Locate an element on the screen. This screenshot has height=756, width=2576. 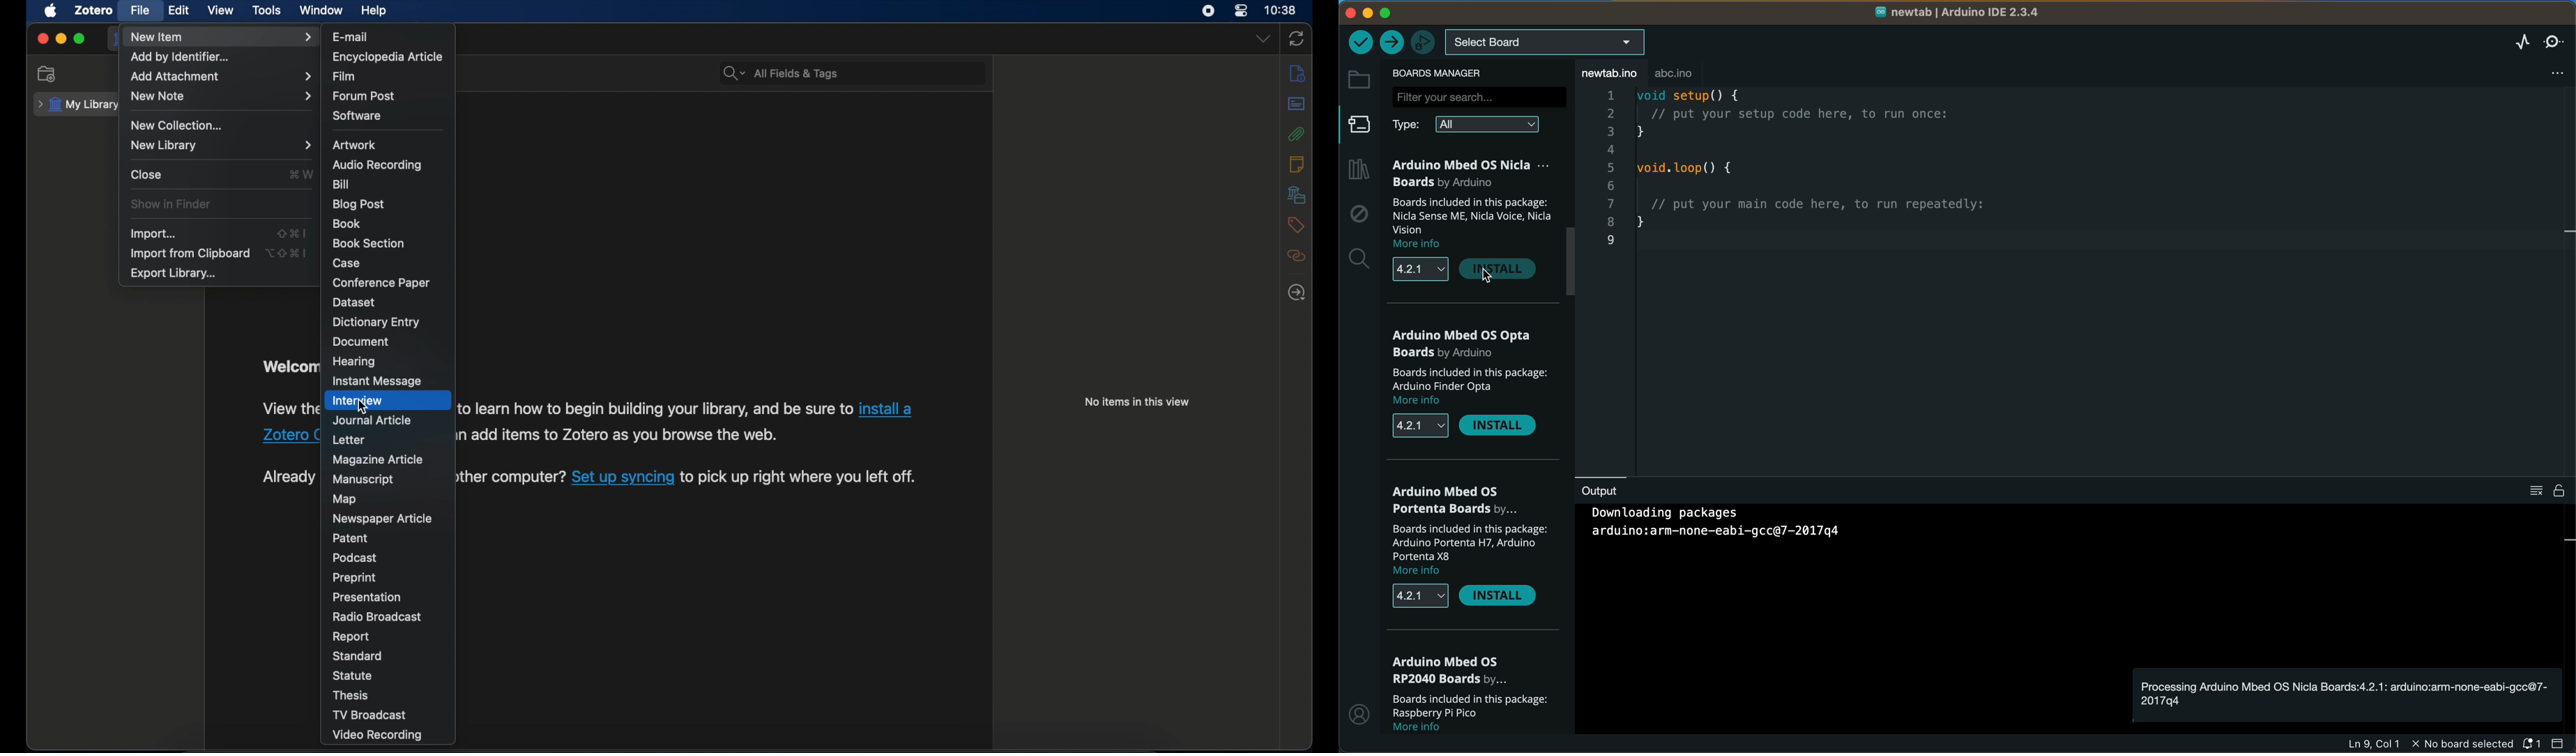
instant  message is located at coordinates (379, 381).